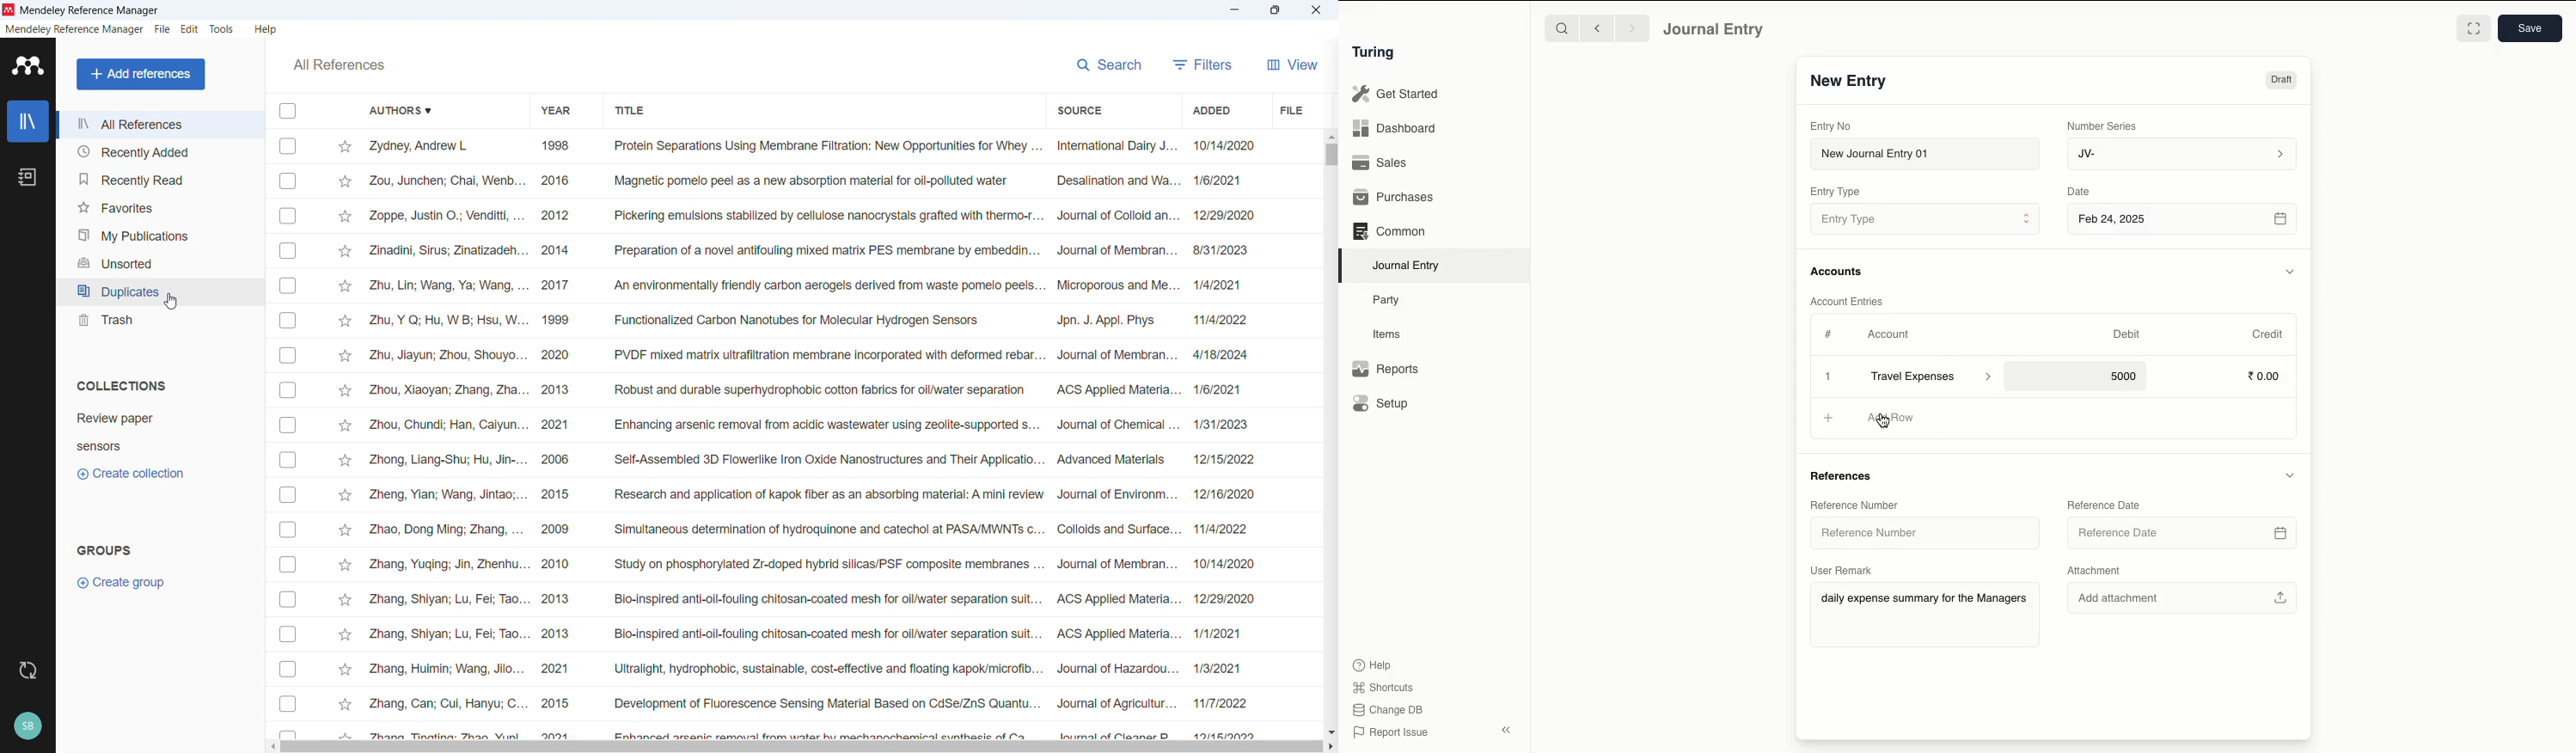 The height and width of the screenshot is (756, 2576). What do you see at coordinates (1923, 599) in the screenshot?
I see `daily expense summary for the Managers` at bounding box center [1923, 599].